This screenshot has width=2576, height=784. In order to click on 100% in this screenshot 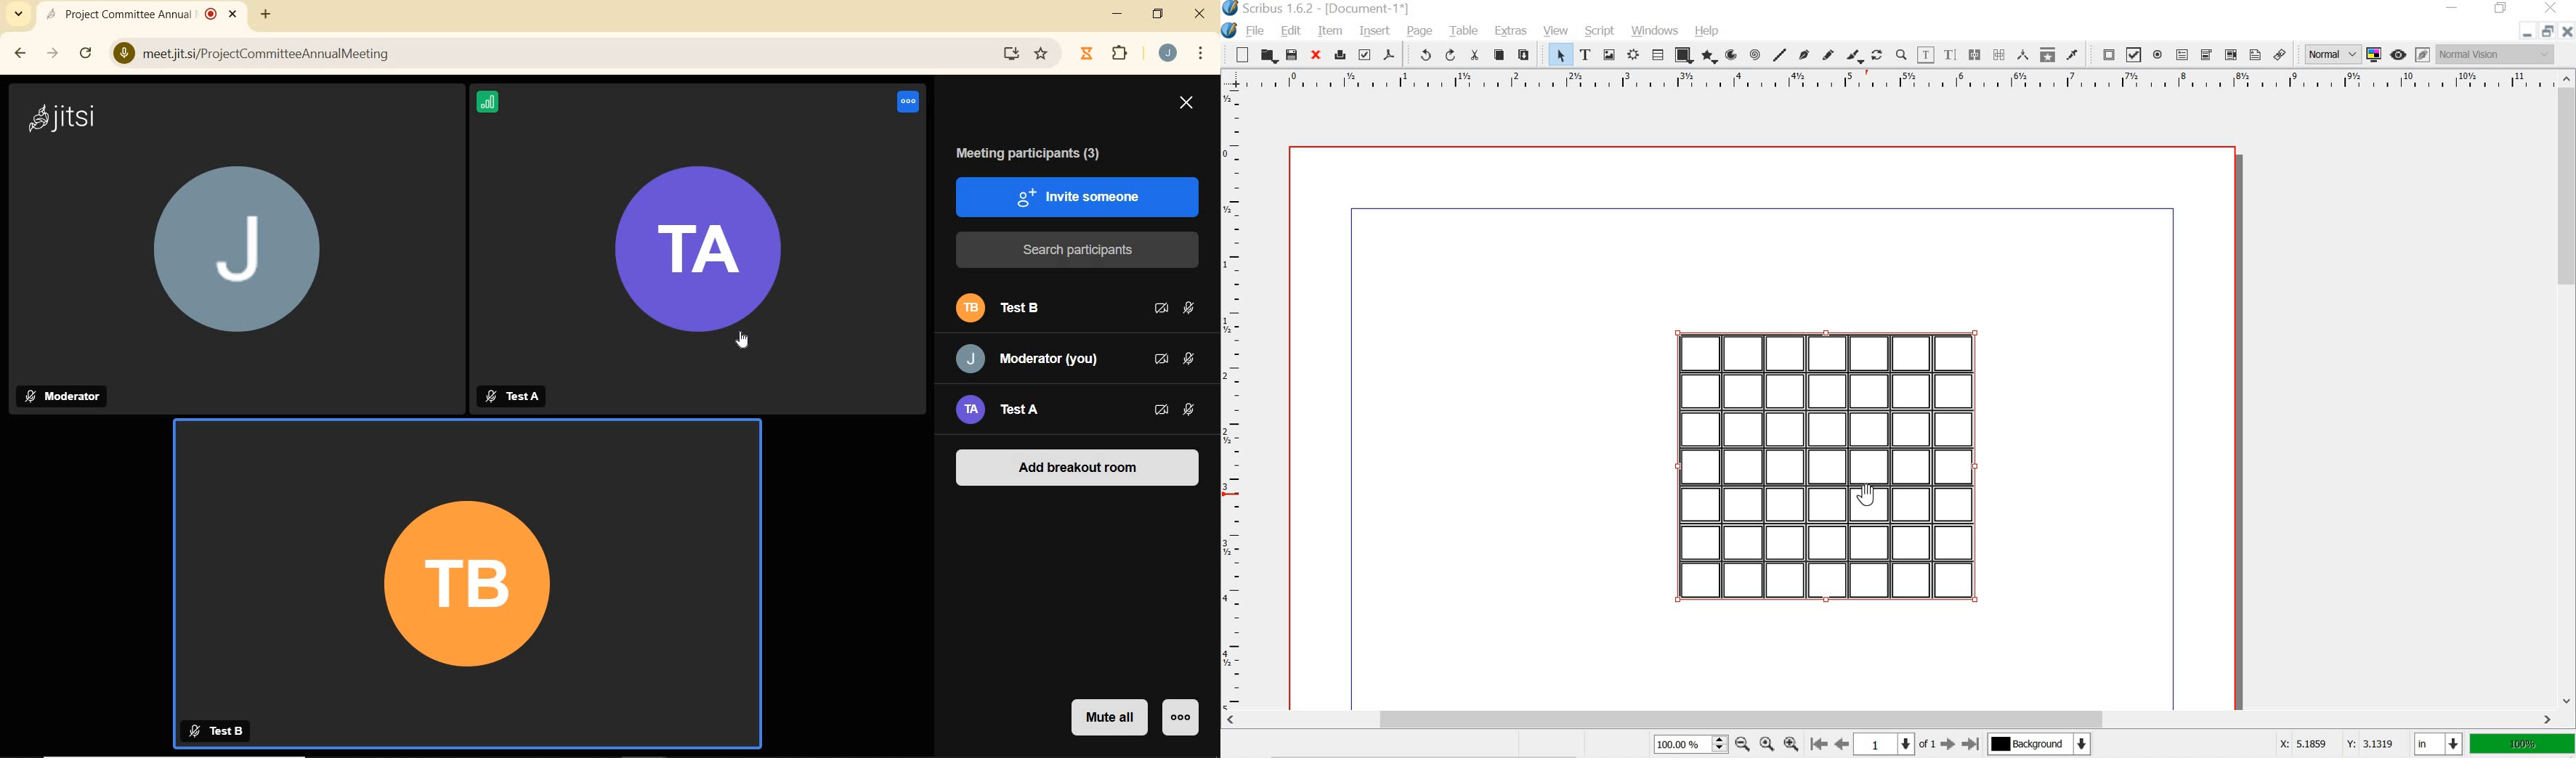, I will do `click(2520, 745)`.